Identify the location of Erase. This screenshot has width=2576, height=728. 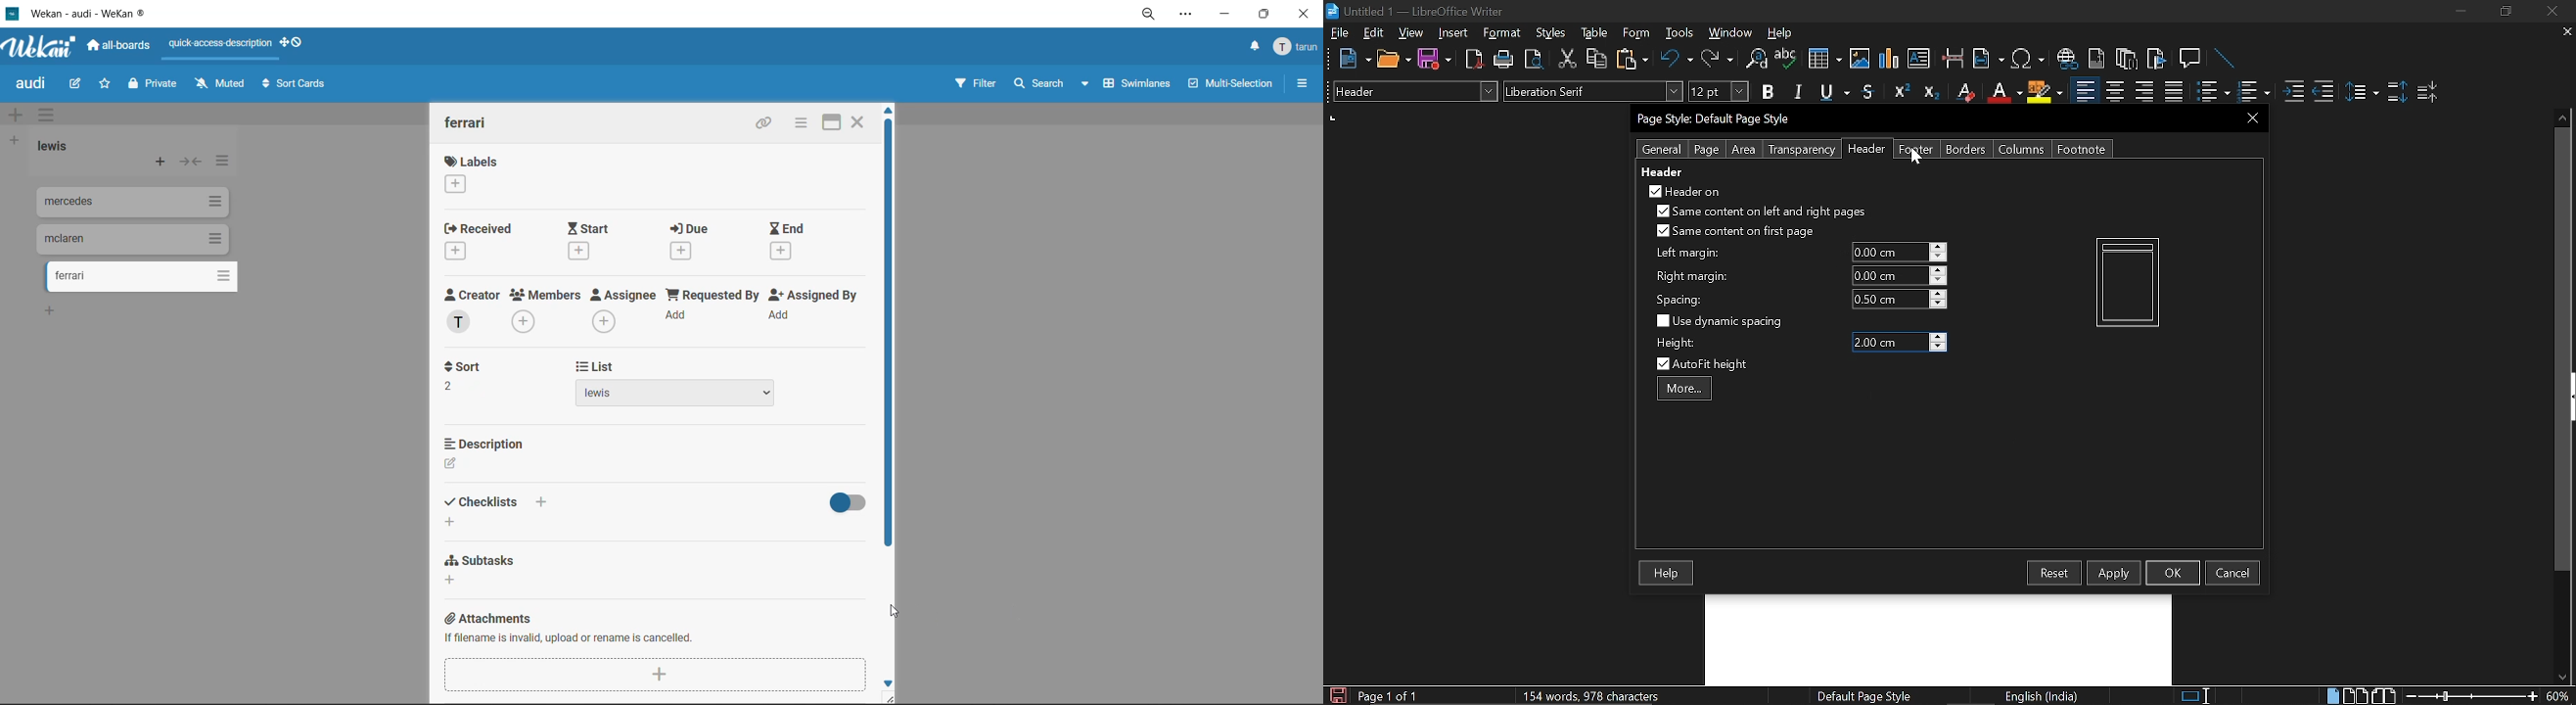
(1964, 92).